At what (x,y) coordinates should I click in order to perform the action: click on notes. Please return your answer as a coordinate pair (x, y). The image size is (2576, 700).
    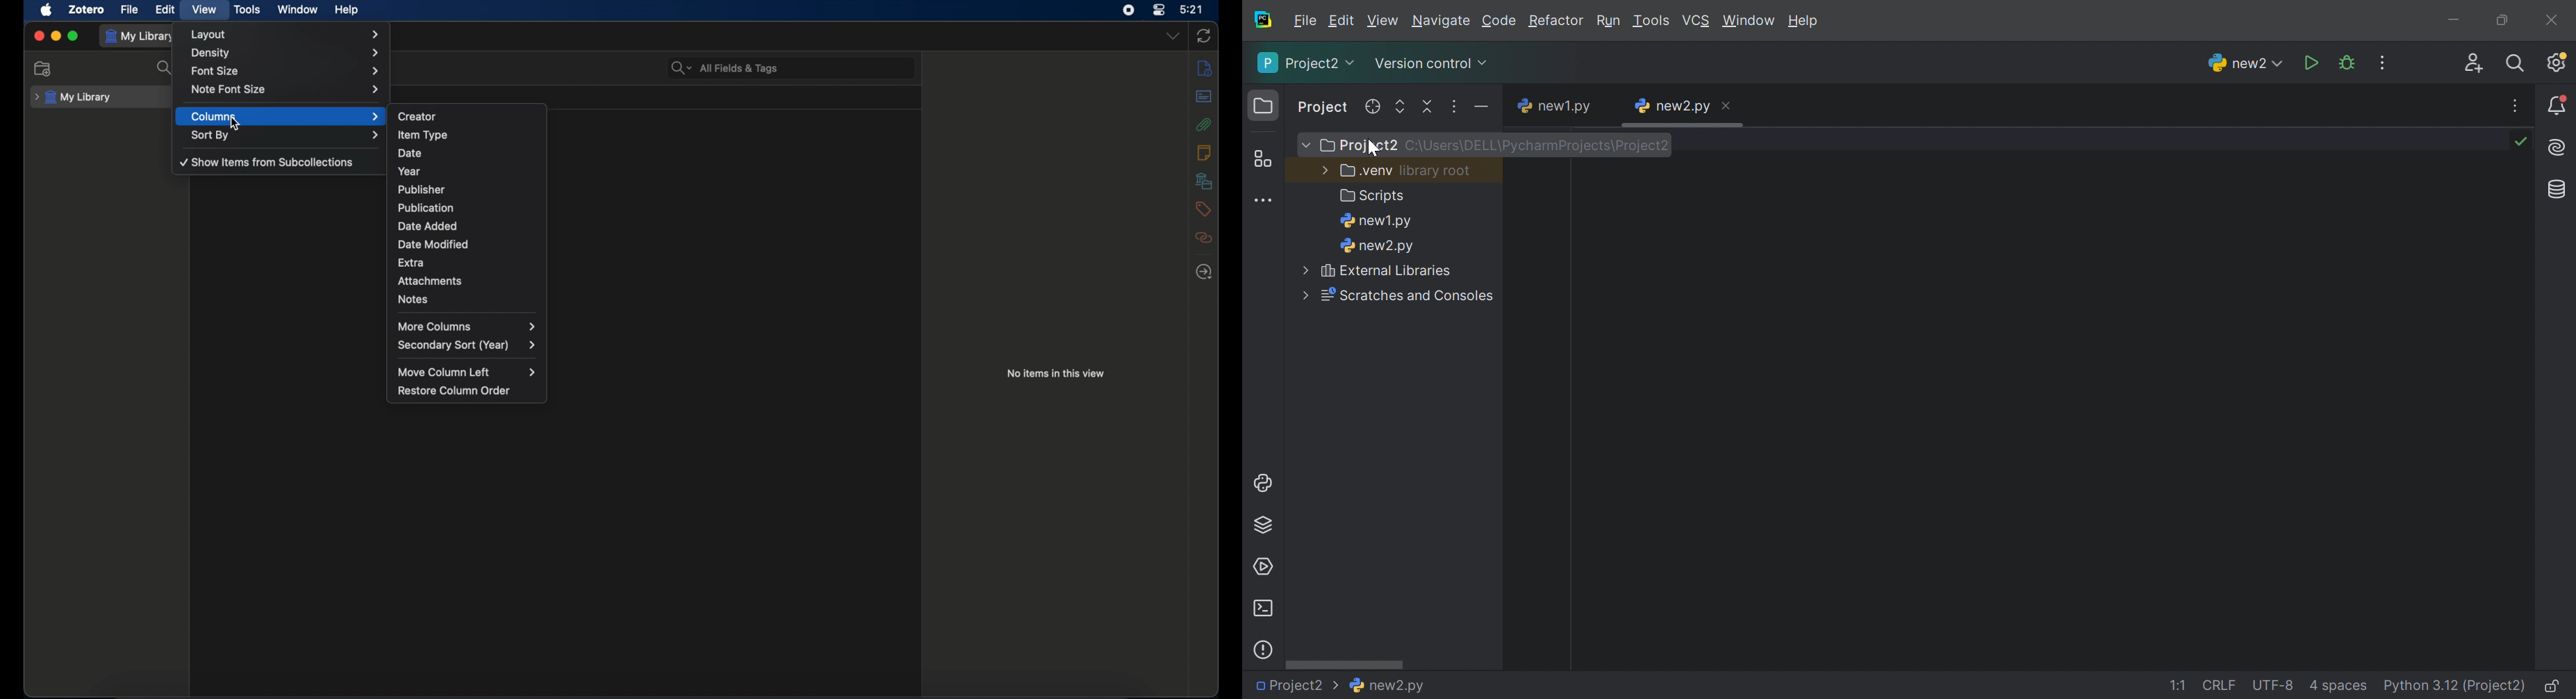
    Looking at the image, I should click on (469, 299).